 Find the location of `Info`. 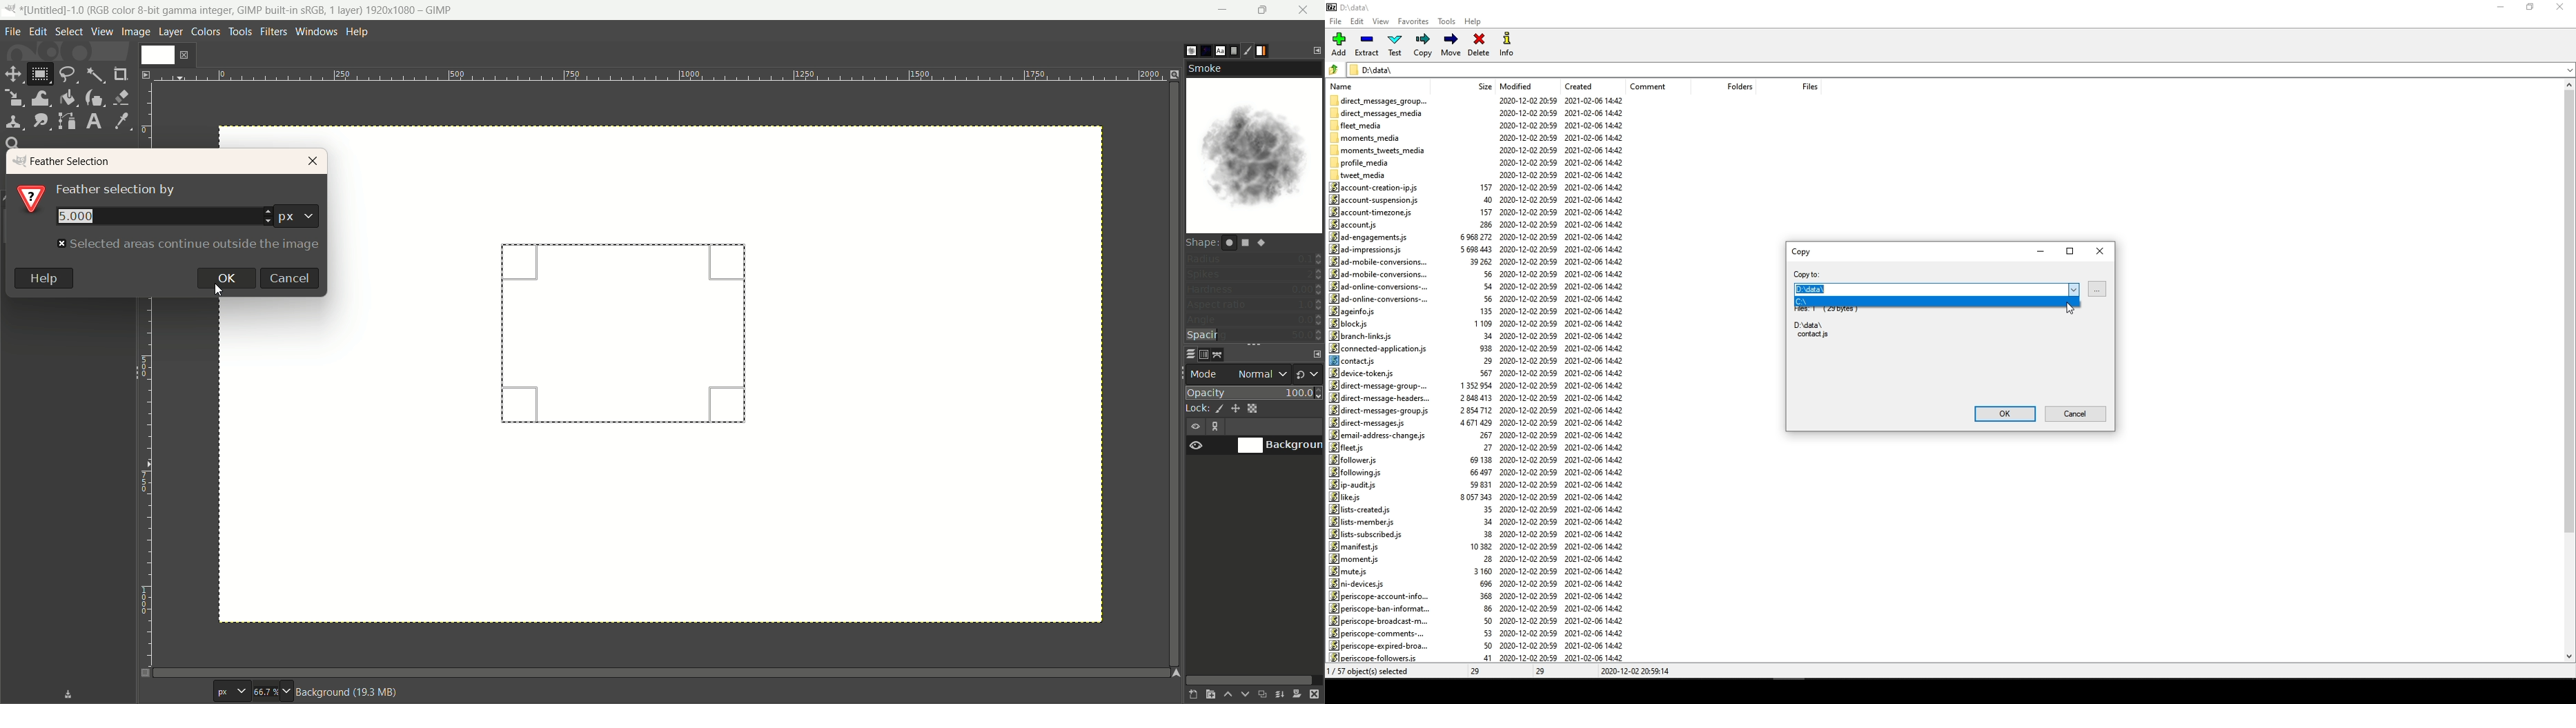

Info is located at coordinates (1506, 44).